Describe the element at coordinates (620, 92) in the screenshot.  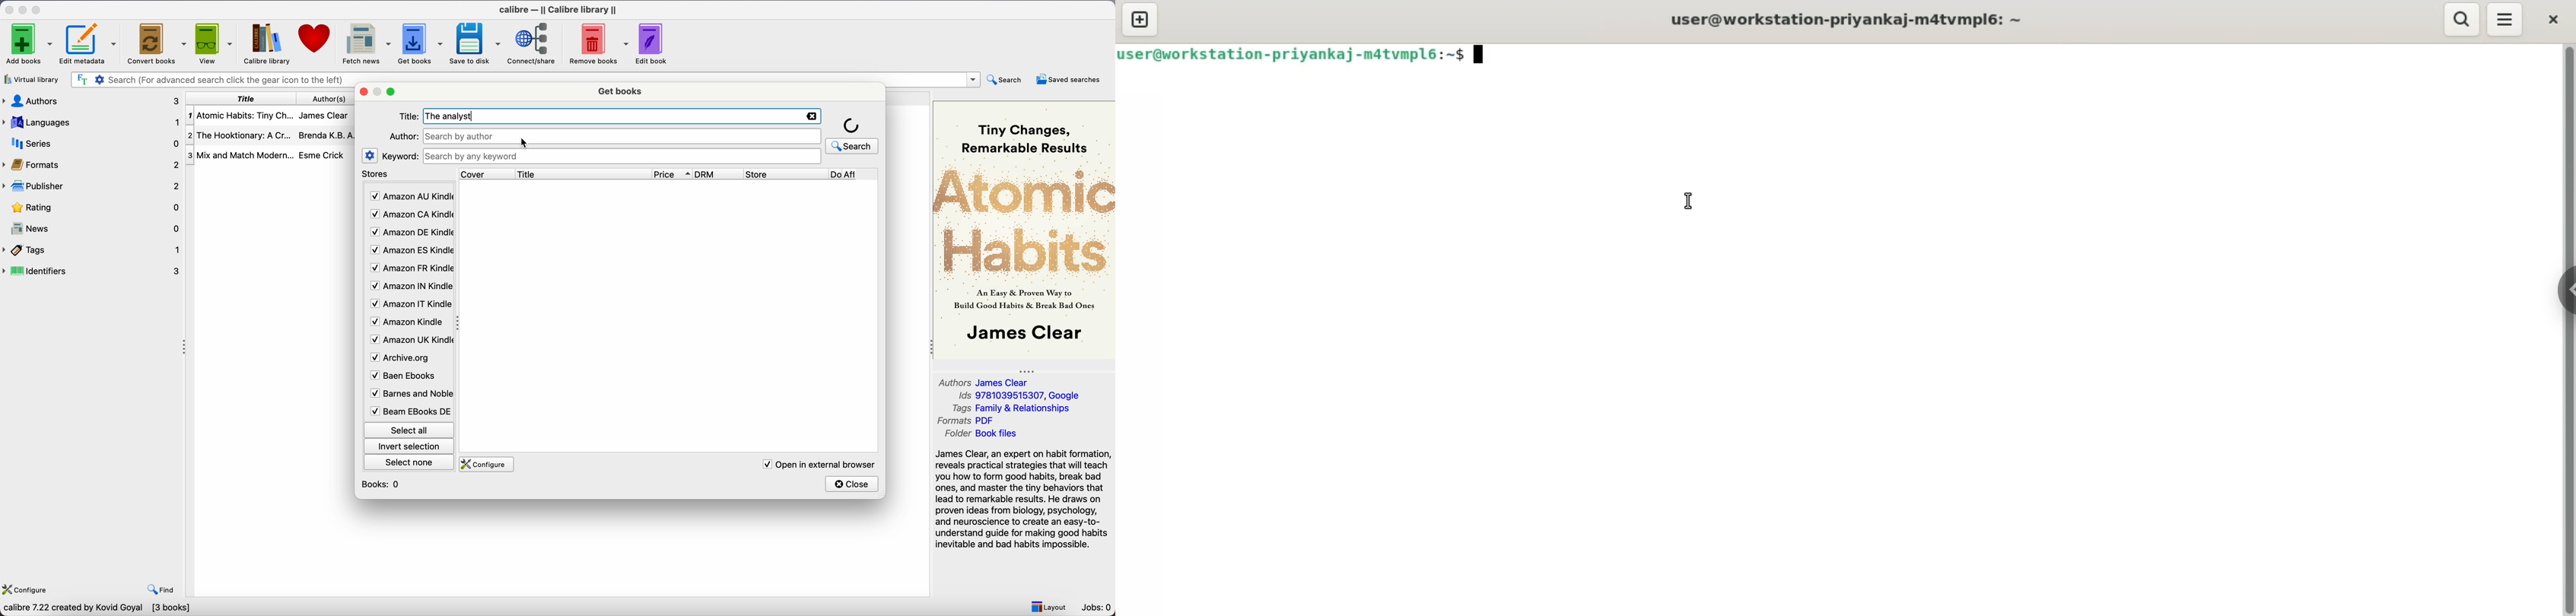
I see `get books` at that location.